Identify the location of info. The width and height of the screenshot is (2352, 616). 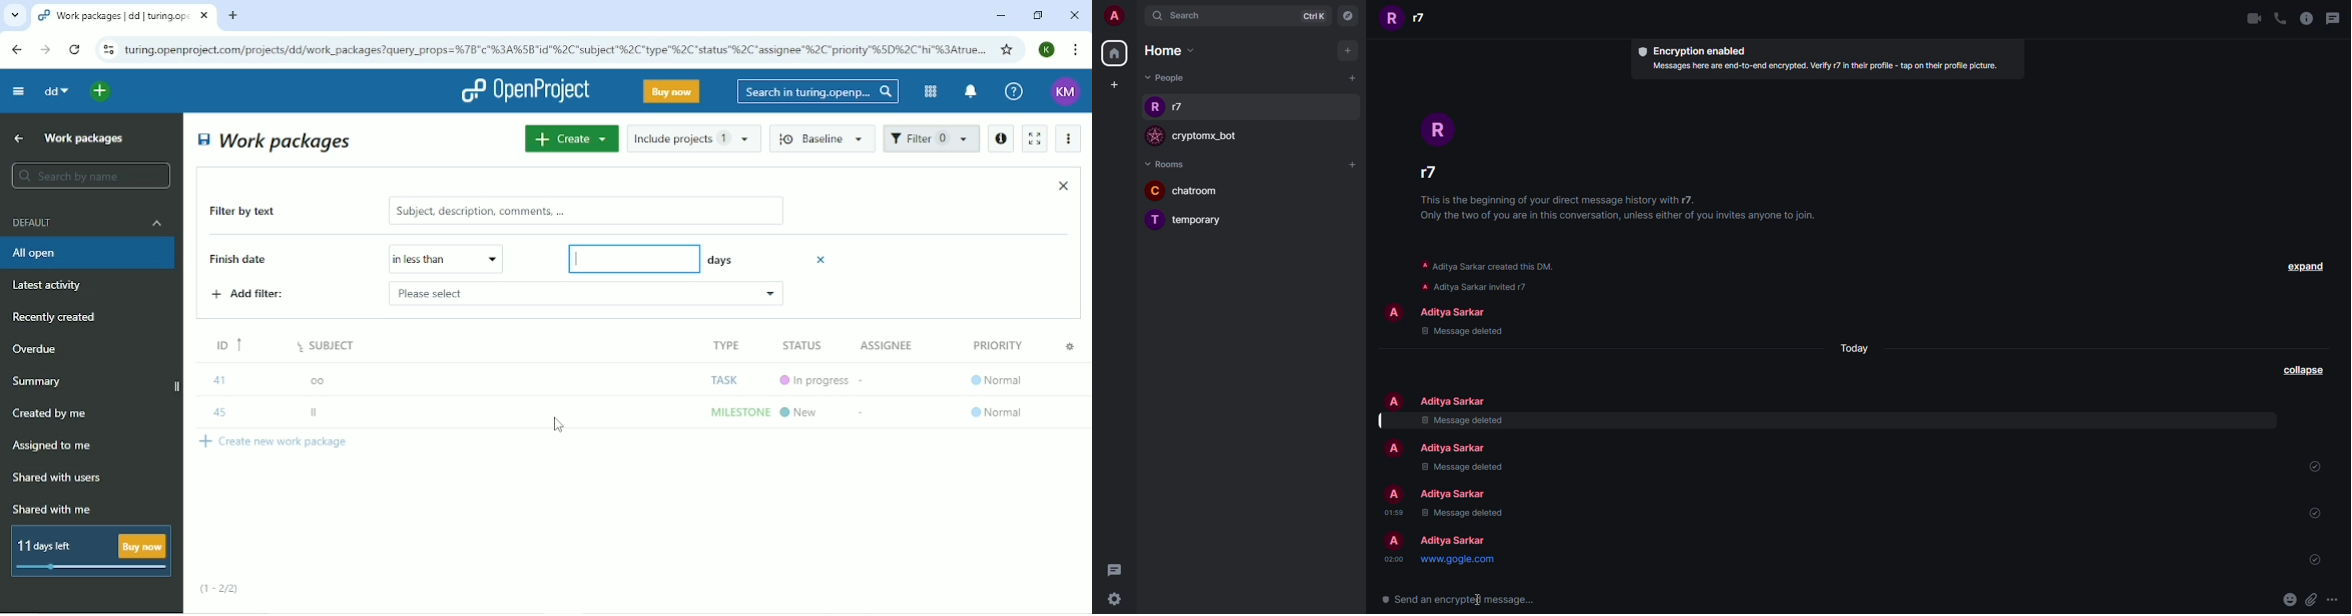
(1493, 277).